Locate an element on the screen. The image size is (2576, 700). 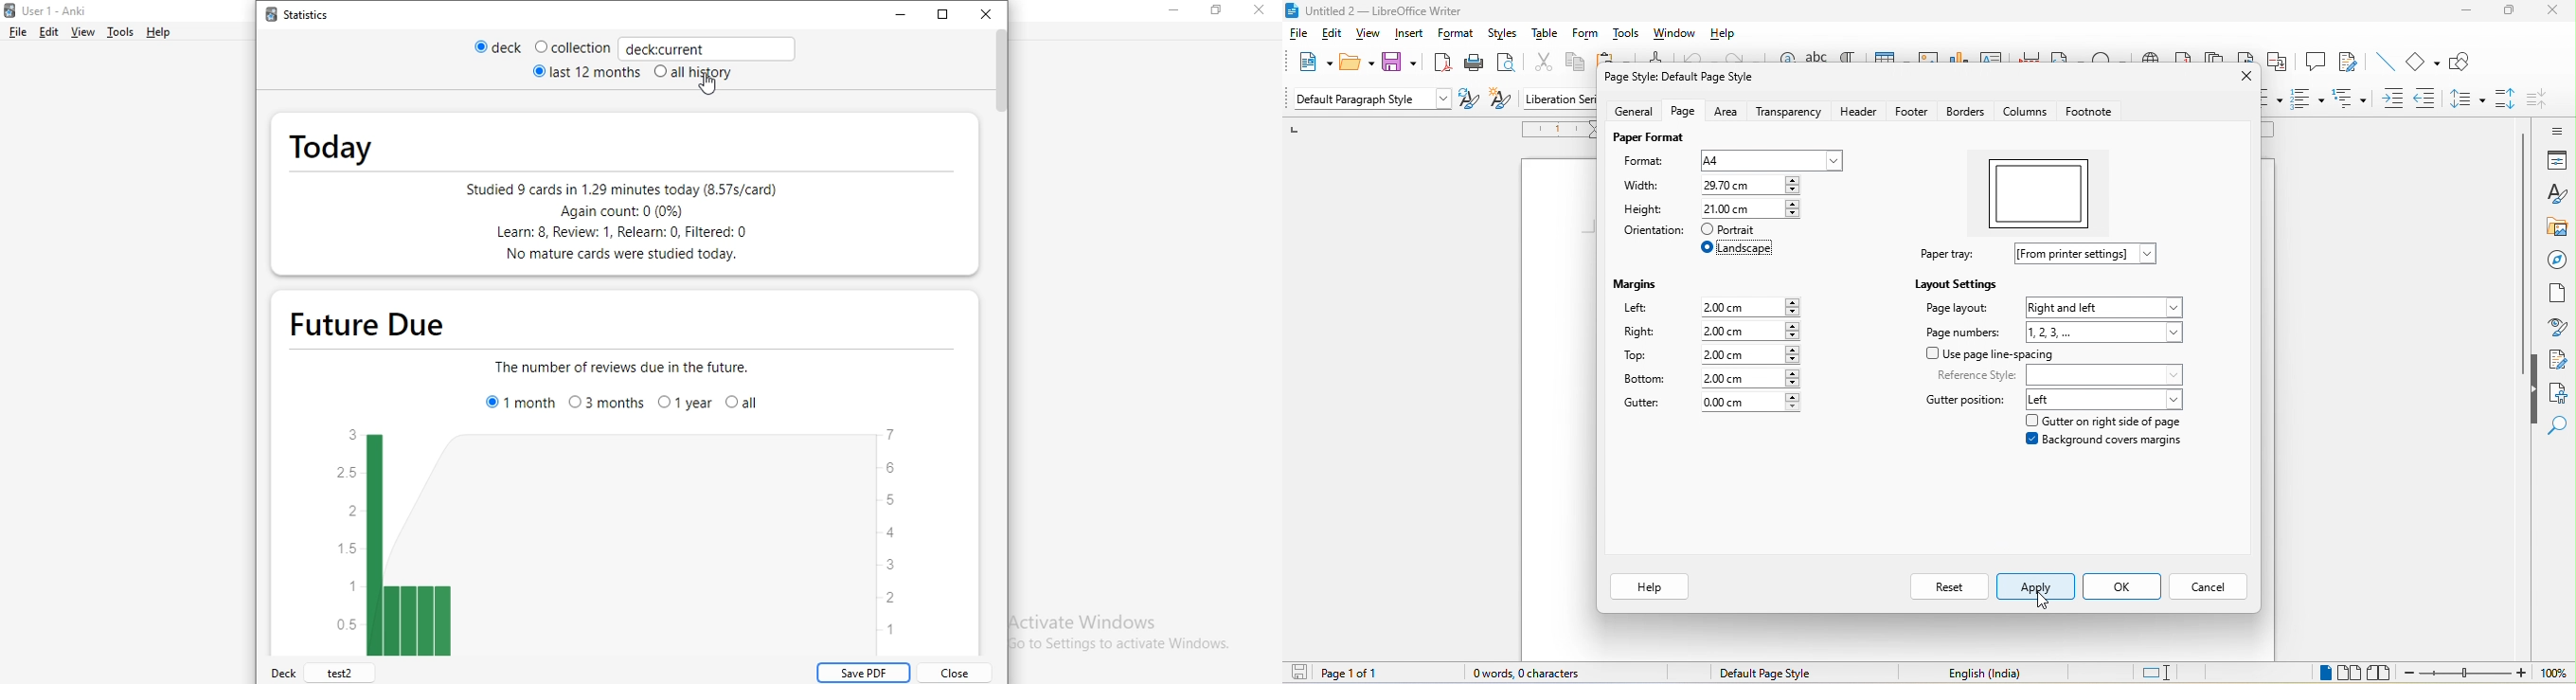
reference style is located at coordinates (2061, 376).